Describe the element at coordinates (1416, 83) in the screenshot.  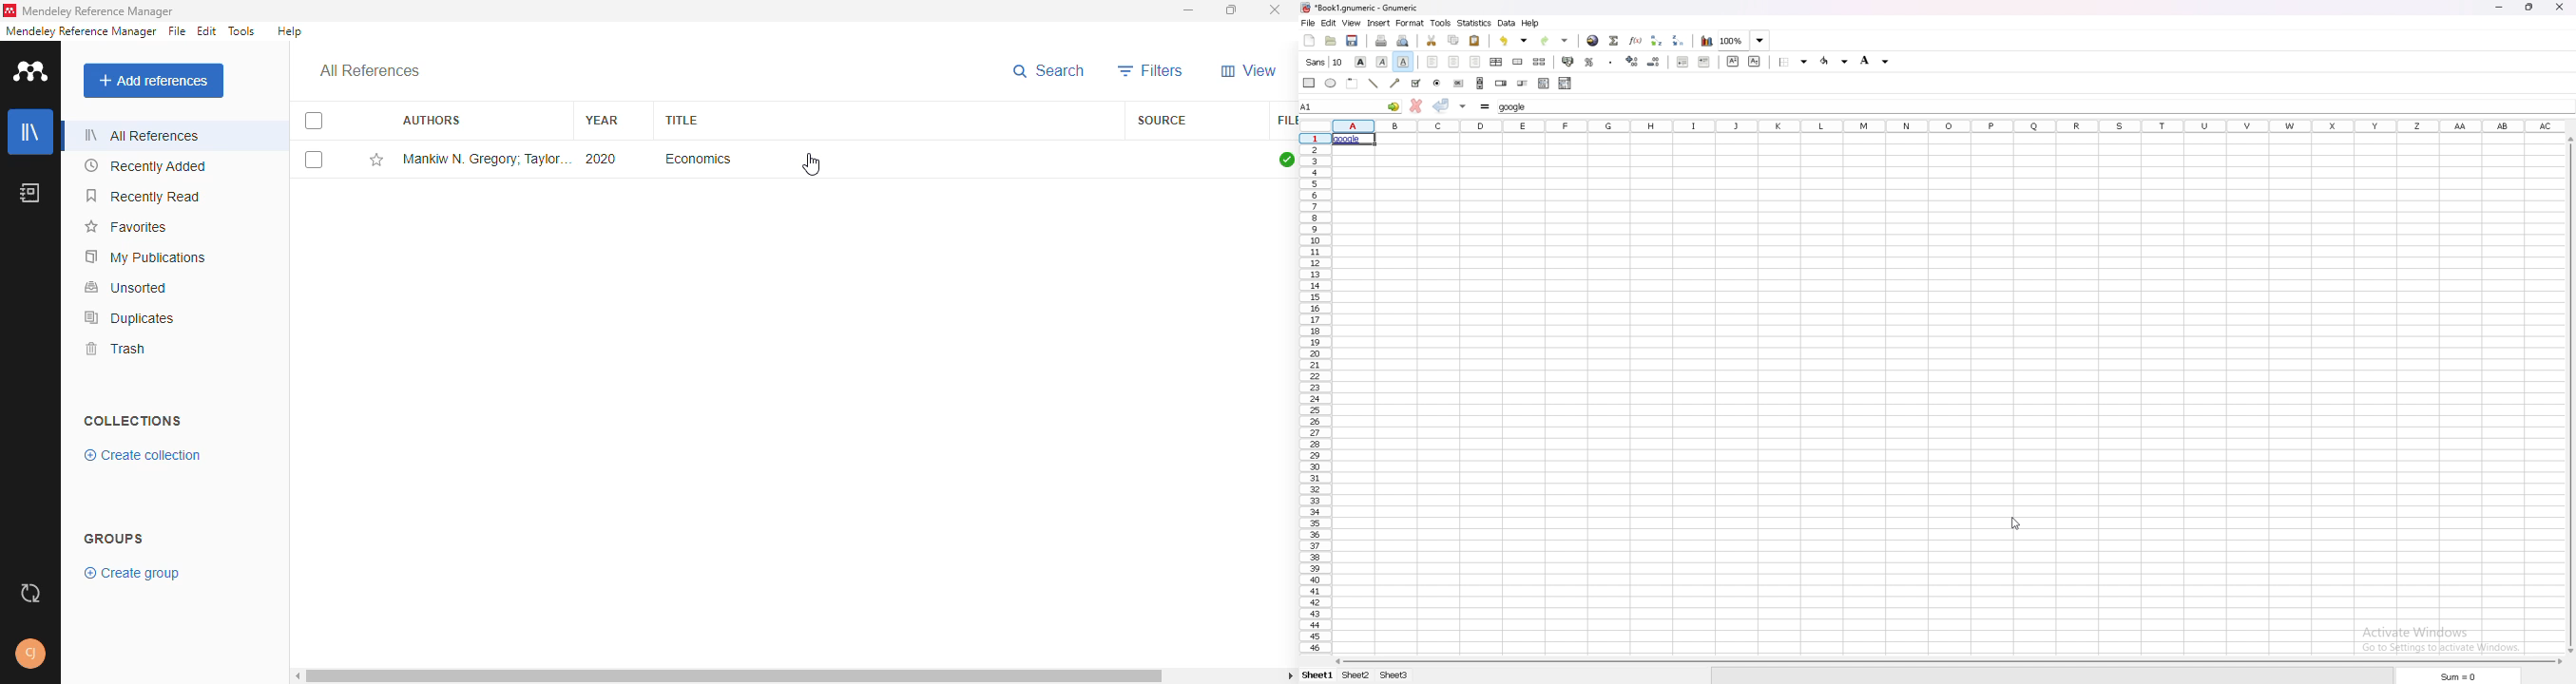
I see `tickbox` at that location.